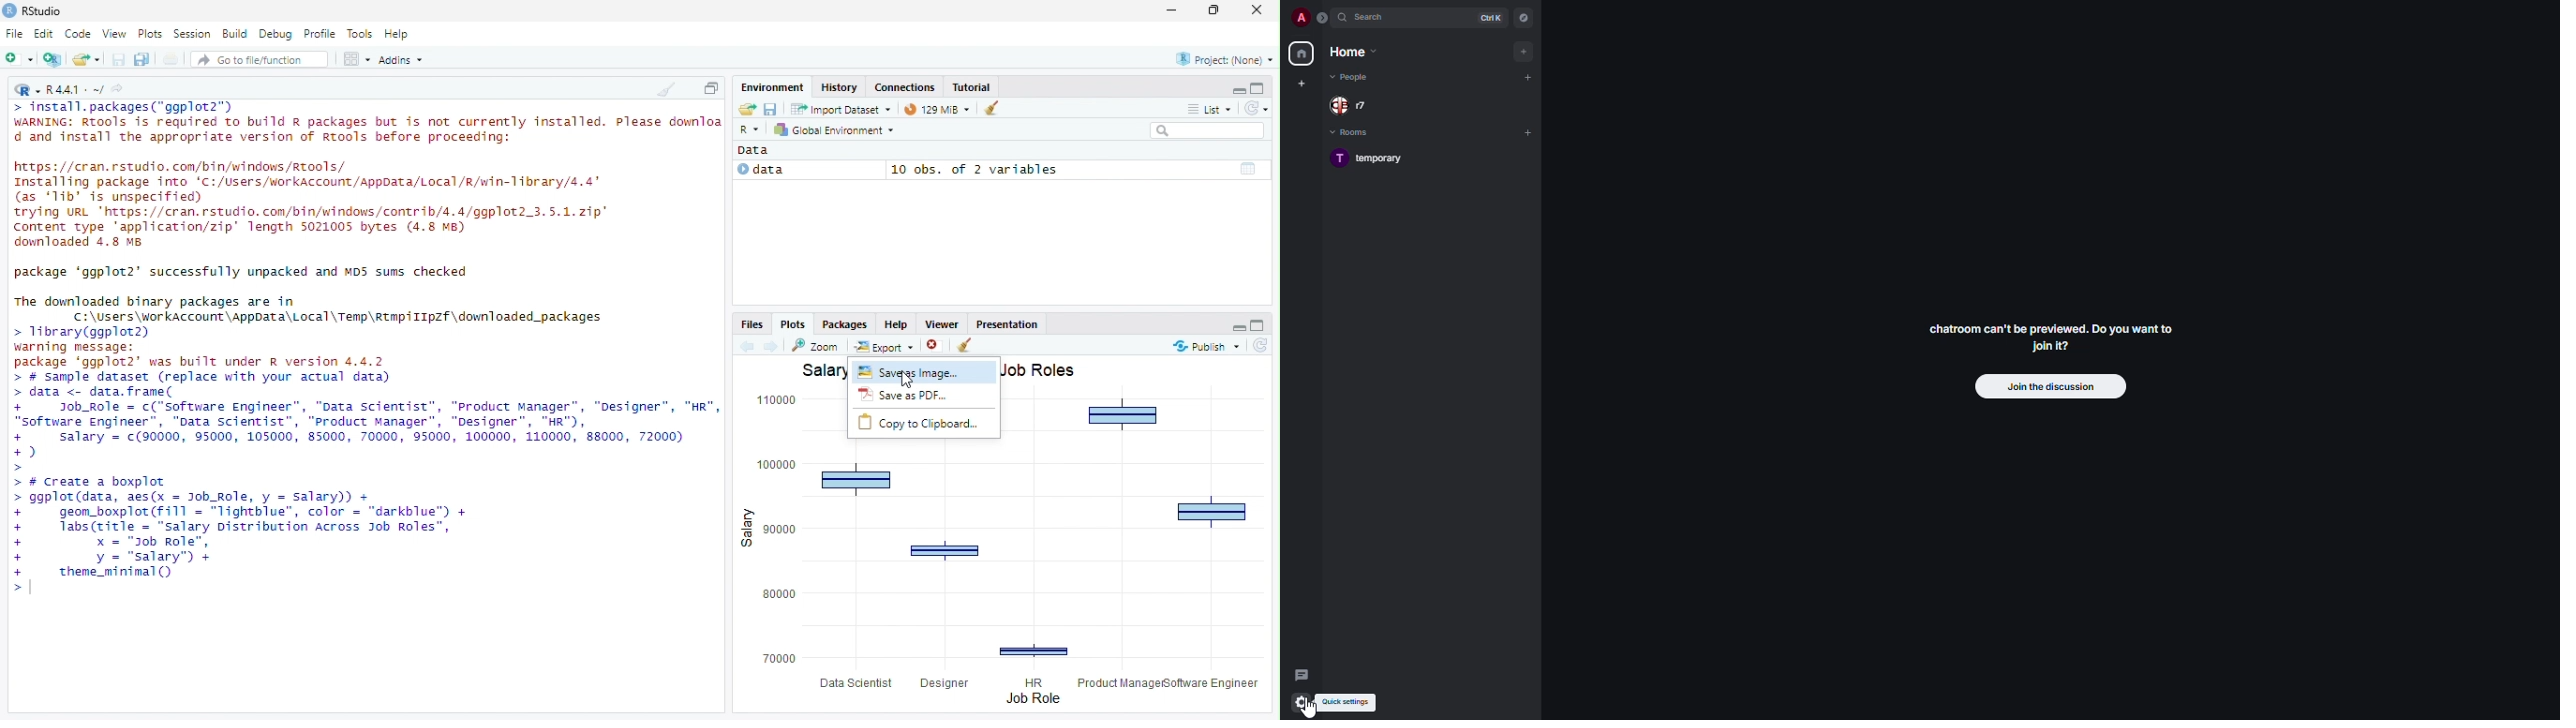 Image resolution: width=2576 pixels, height=728 pixels. Describe the element at coordinates (1300, 17) in the screenshot. I see `profile` at that location.